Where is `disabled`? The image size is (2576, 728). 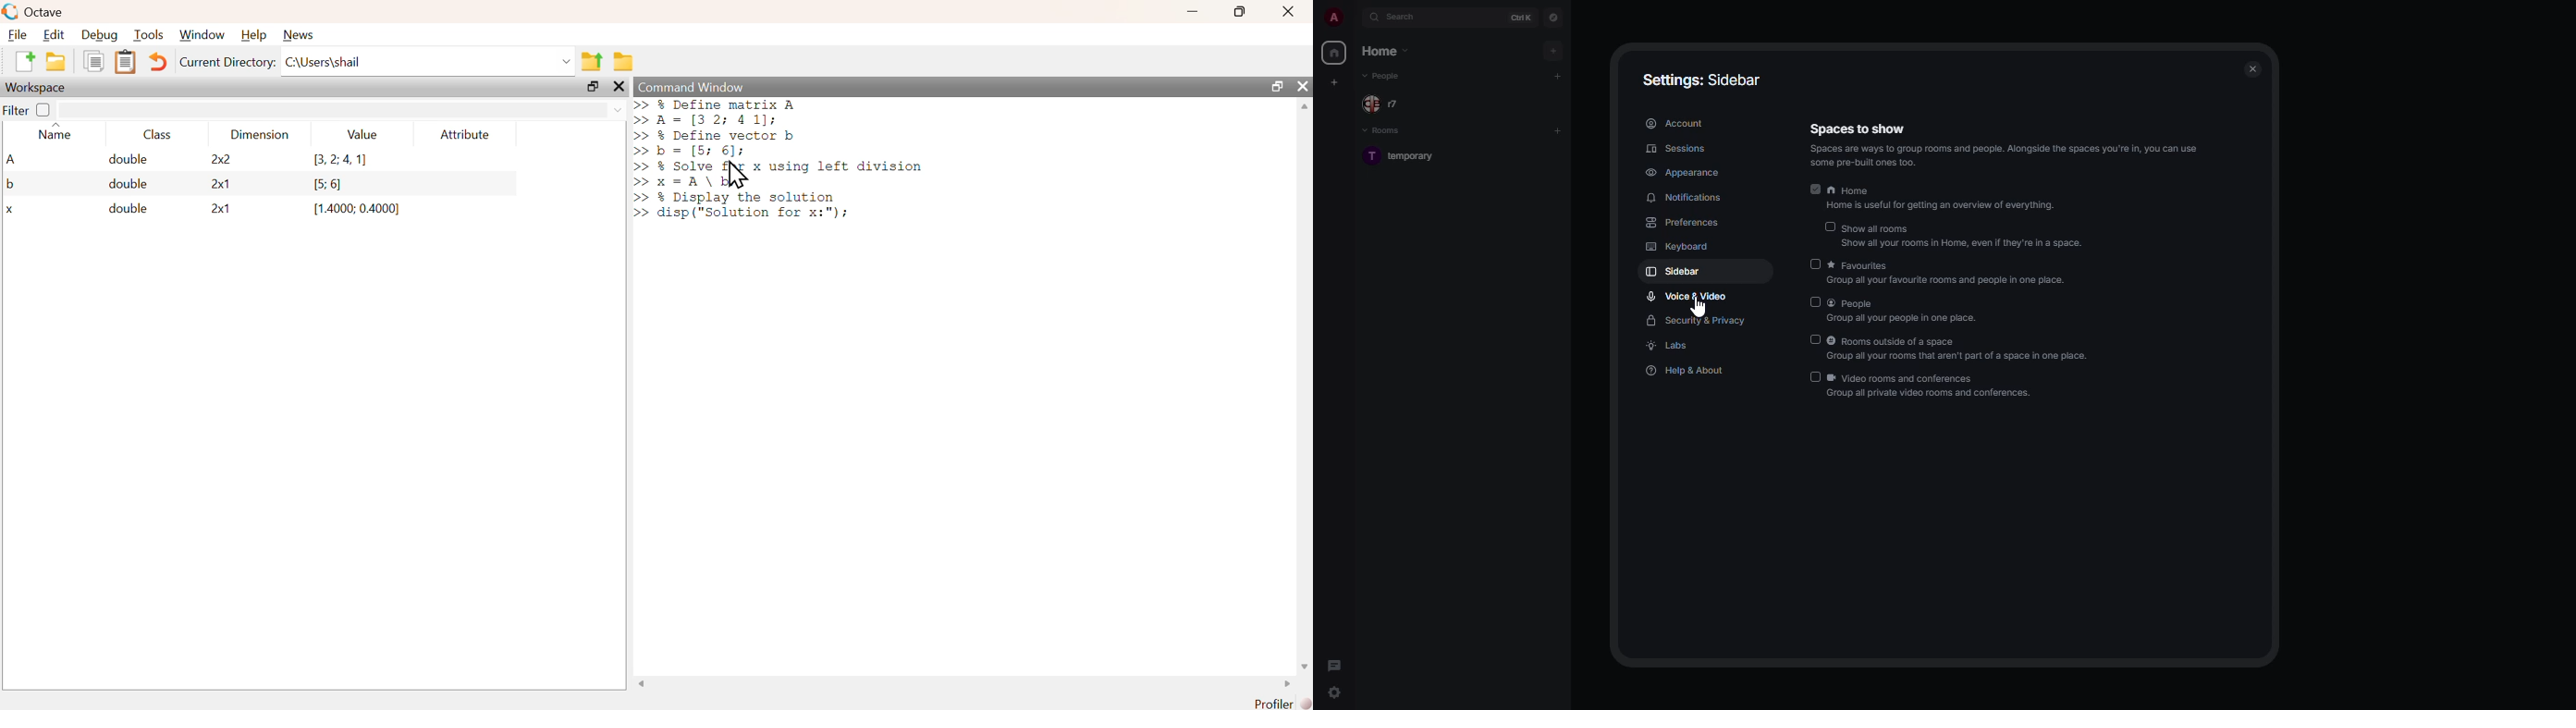
disabled is located at coordinates (1815, 338).